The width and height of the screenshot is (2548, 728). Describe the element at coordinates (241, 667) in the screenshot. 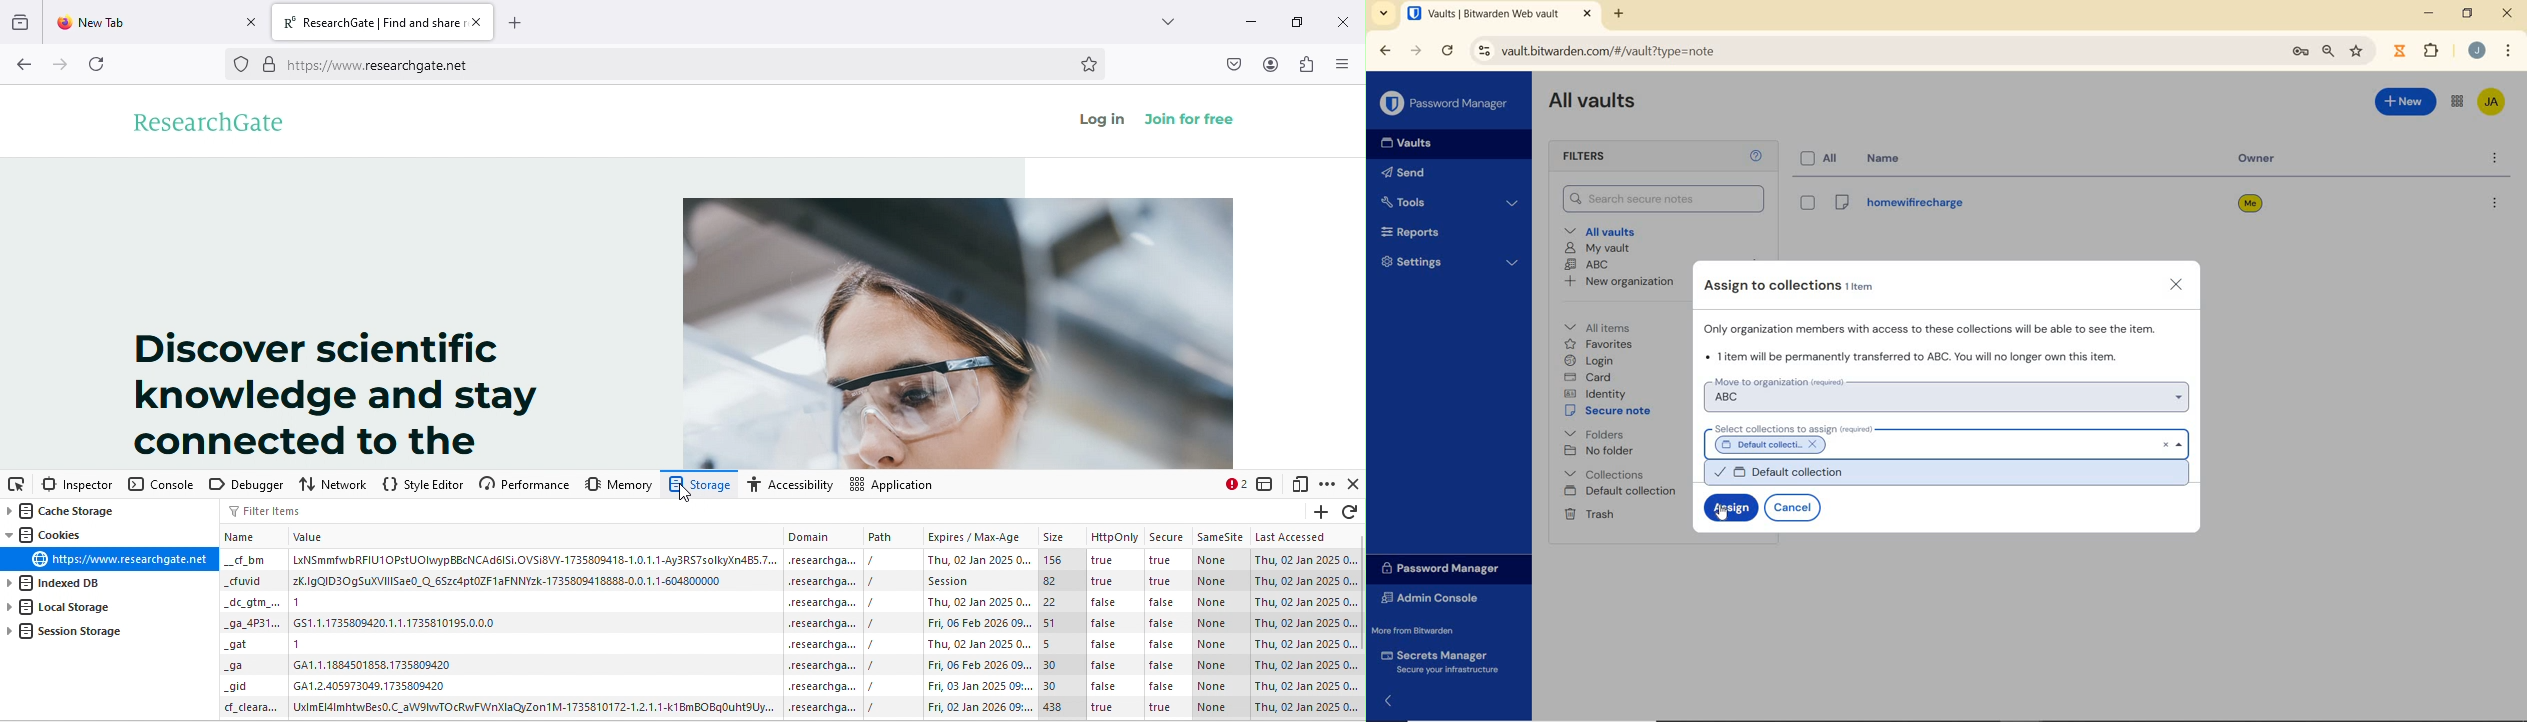

I see `` at that location.